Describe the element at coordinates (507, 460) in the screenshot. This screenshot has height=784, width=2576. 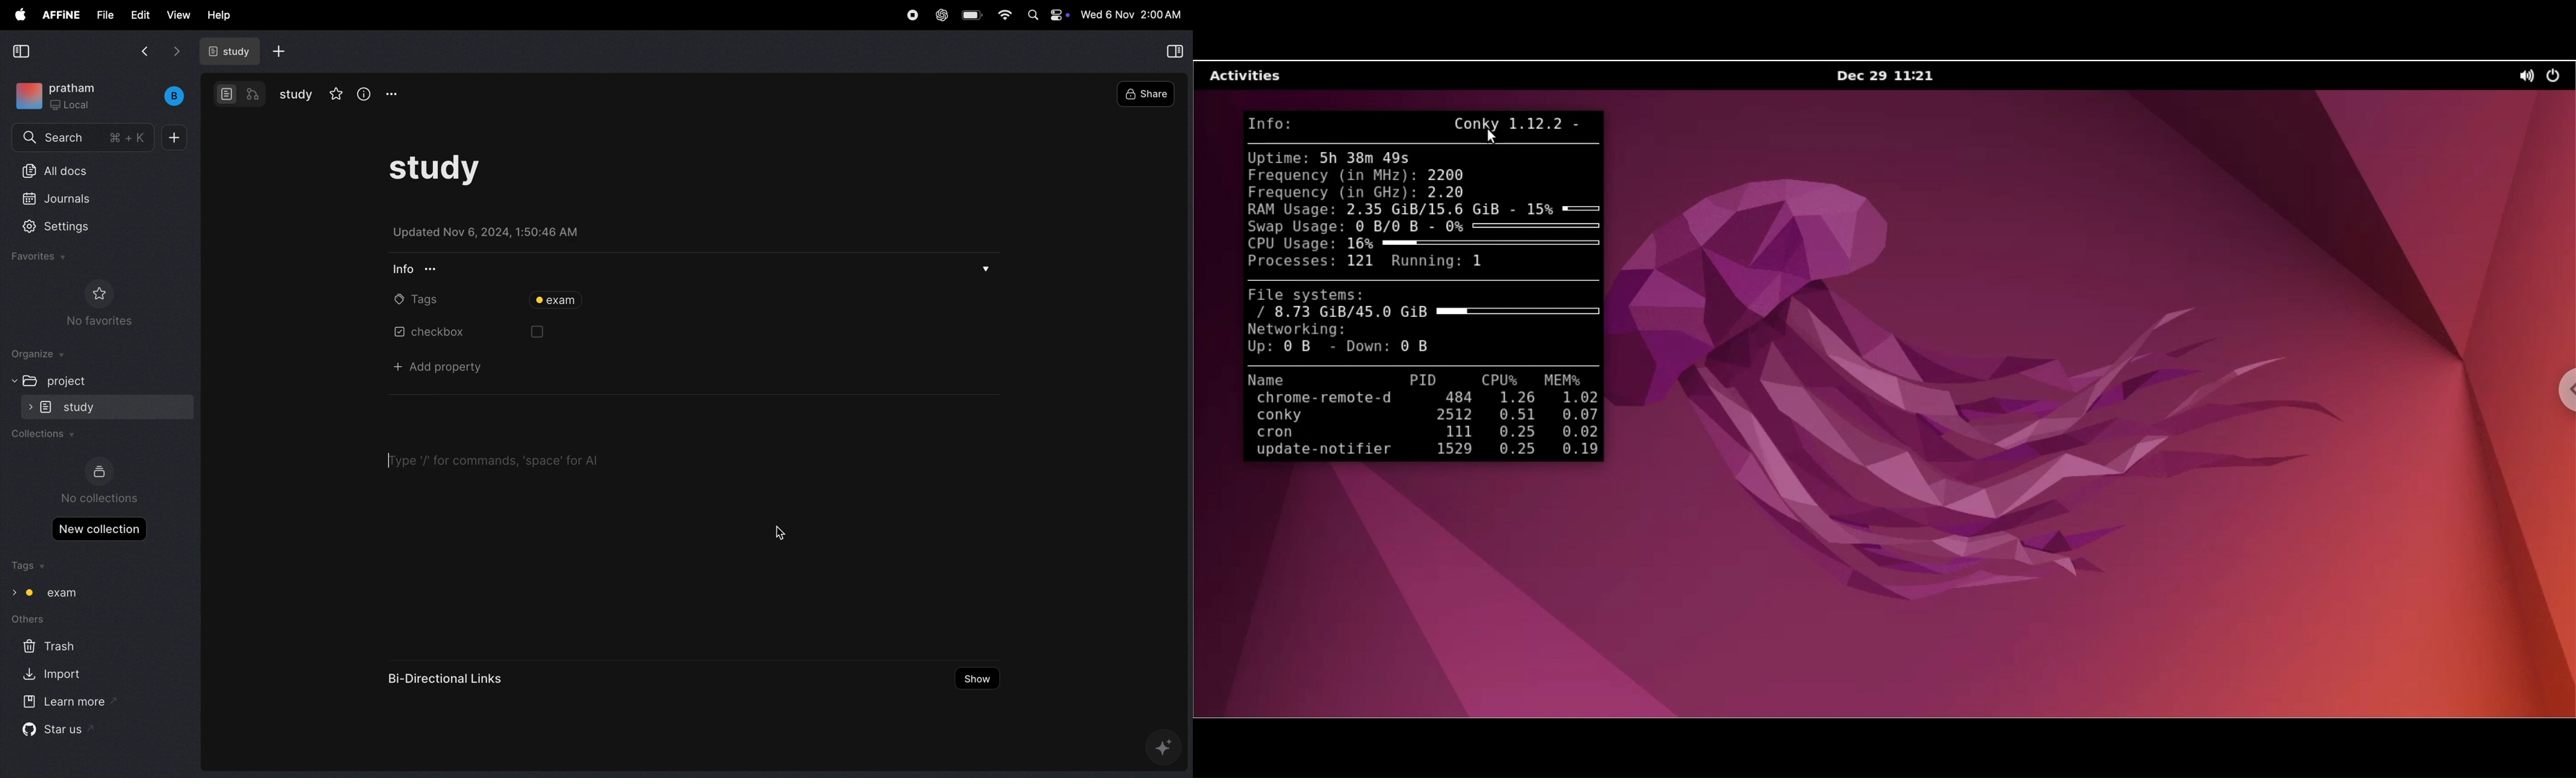
I see `cursor` at that location.